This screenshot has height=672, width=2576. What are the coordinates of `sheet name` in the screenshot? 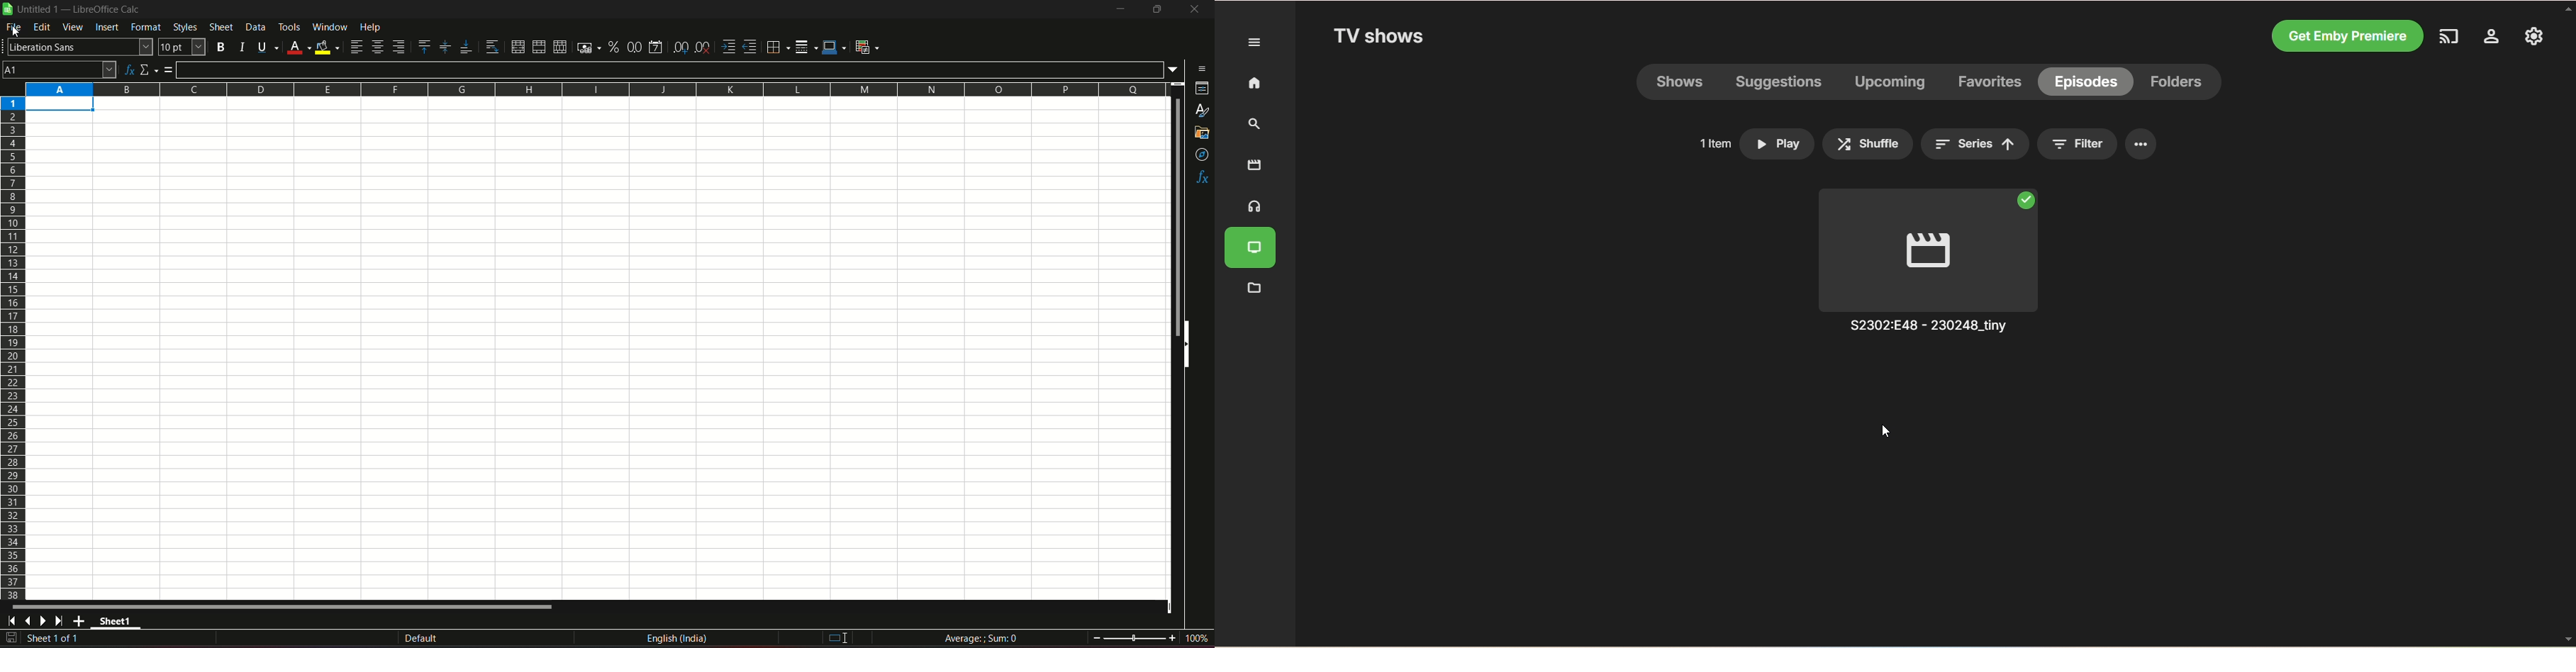 It's located at (118, 623).